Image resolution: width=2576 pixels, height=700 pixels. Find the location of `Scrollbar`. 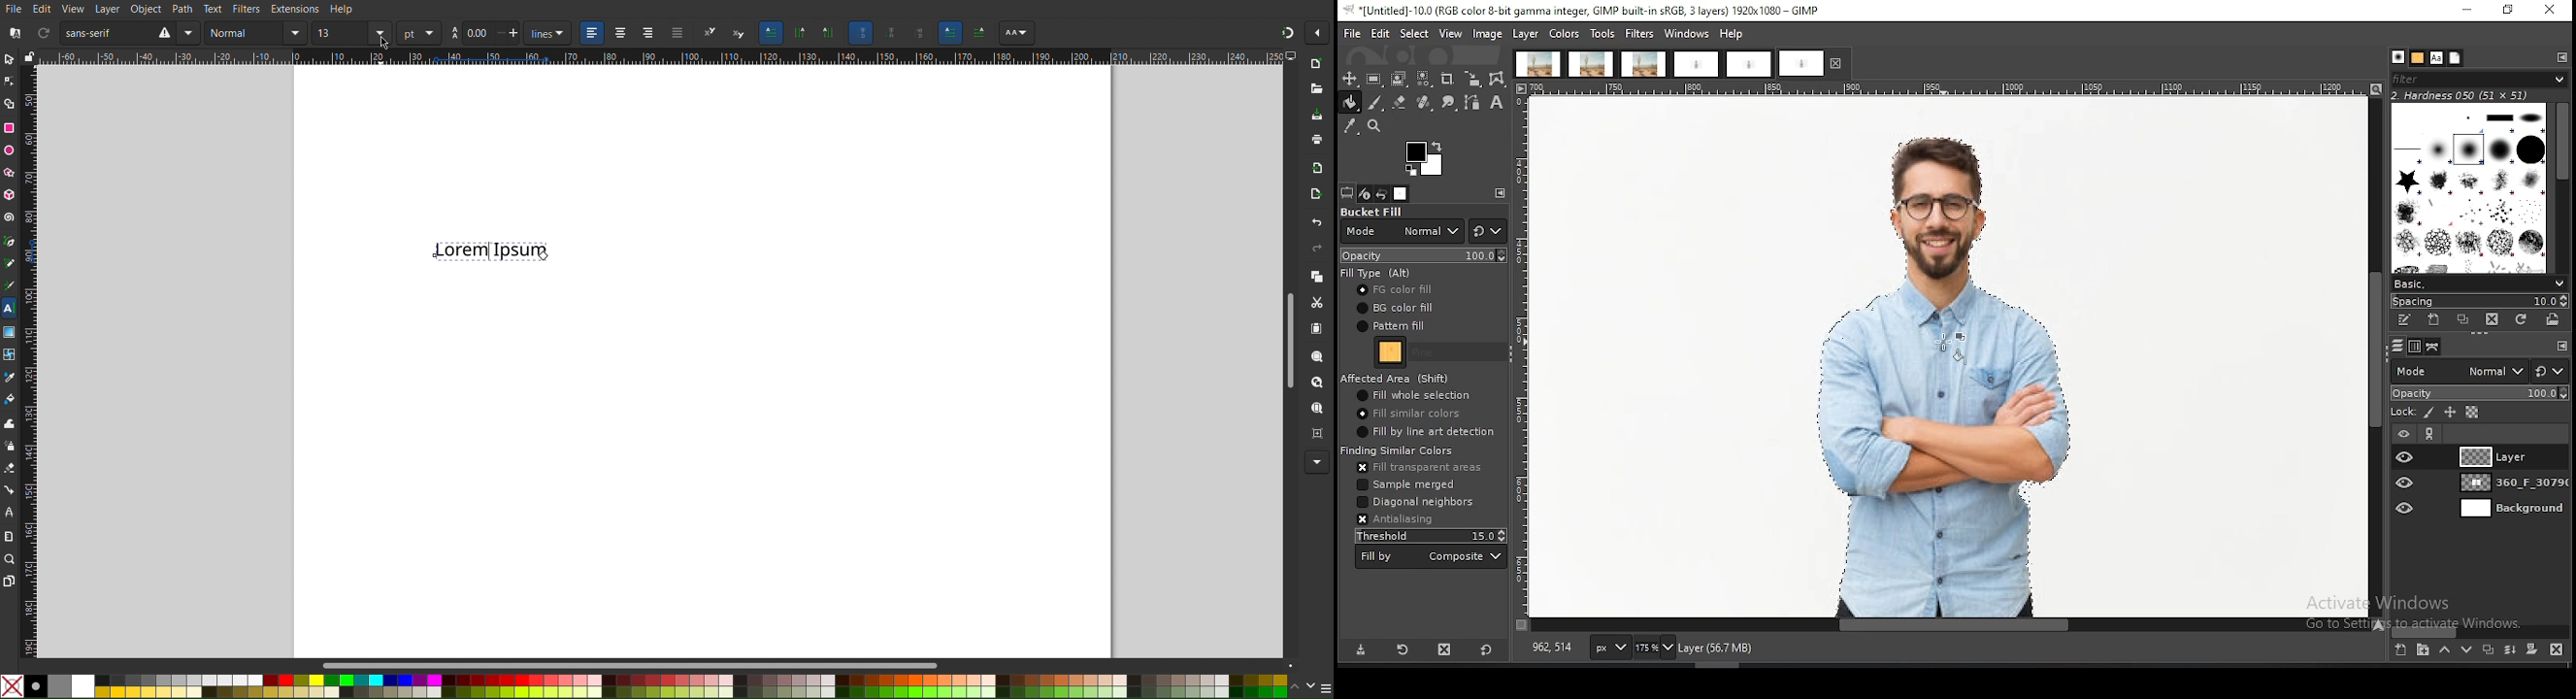

Scrollbar is located at coordinates (809, 663).